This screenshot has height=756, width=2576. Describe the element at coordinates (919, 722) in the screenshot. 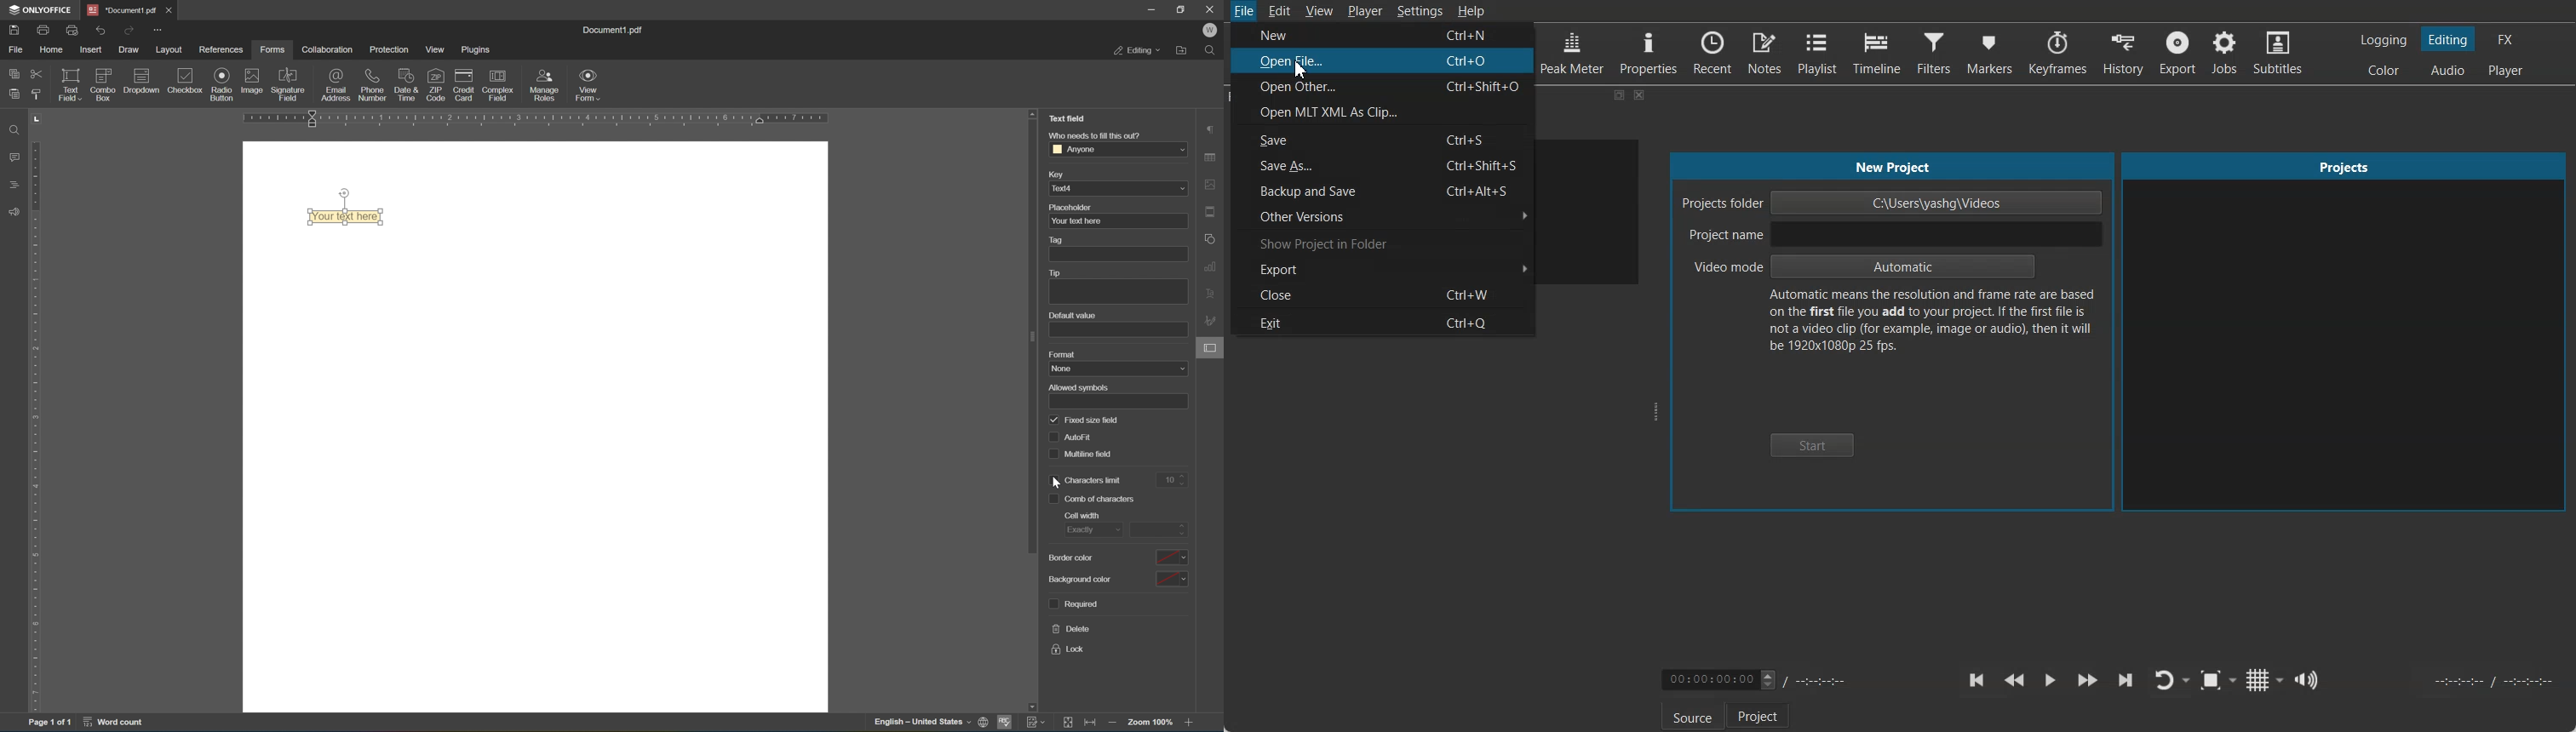

I see `english - united states` at that location.